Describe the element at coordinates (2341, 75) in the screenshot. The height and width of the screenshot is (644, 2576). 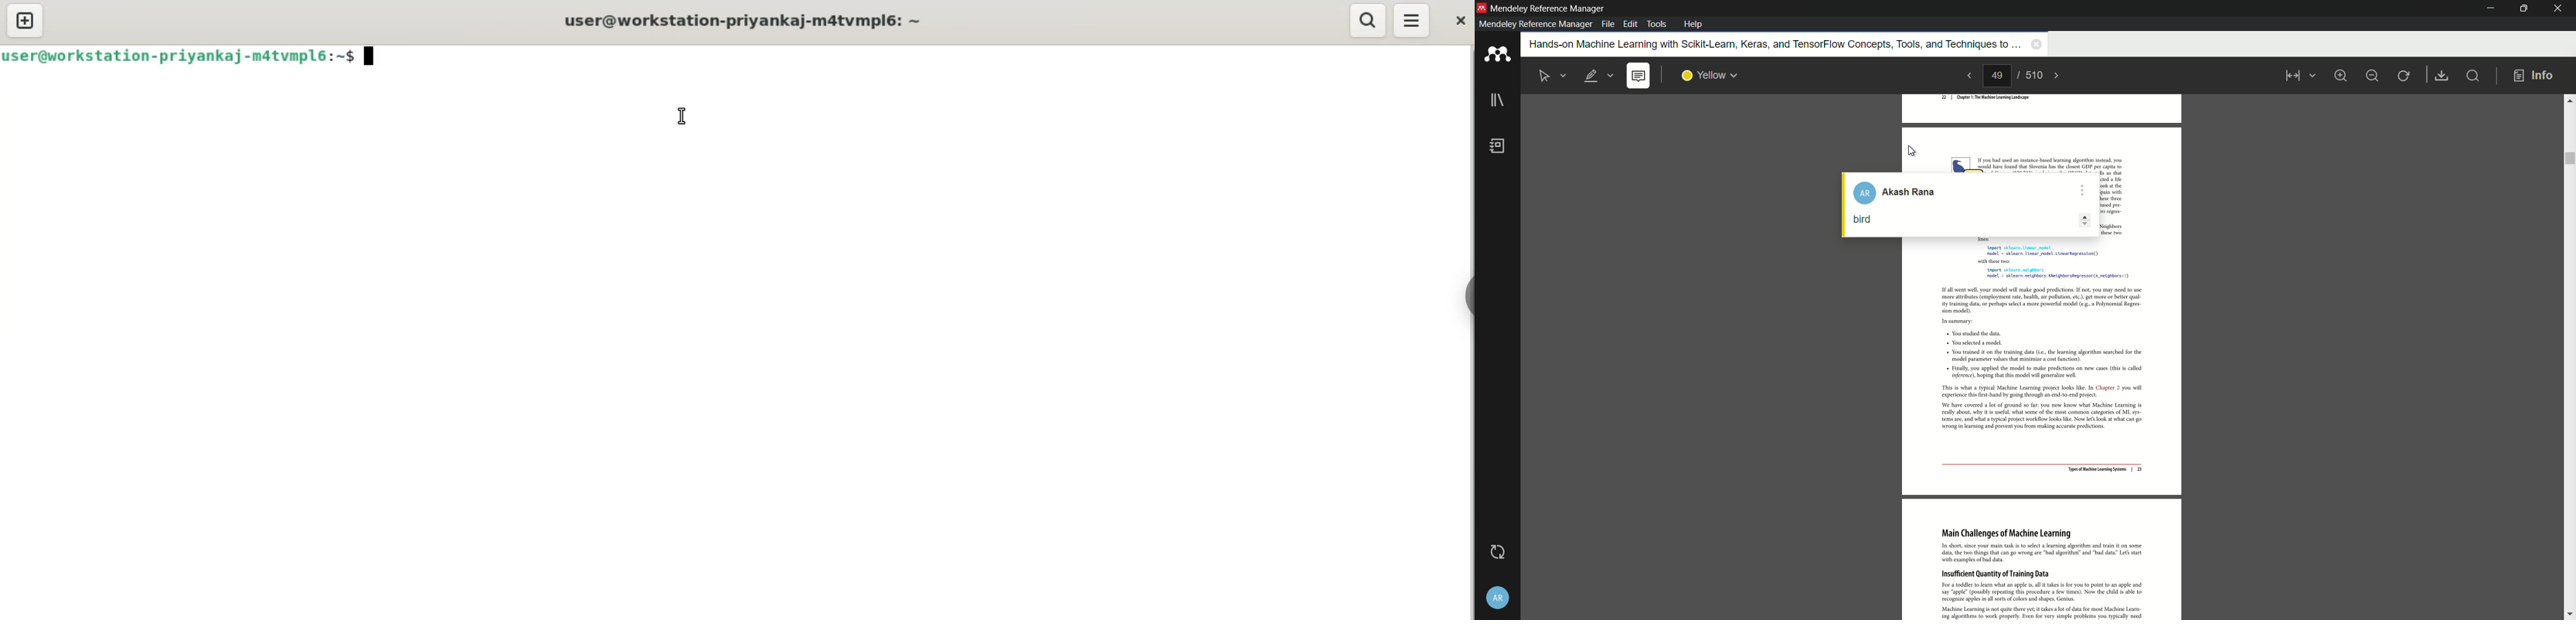
I see `zoom in` at that location.